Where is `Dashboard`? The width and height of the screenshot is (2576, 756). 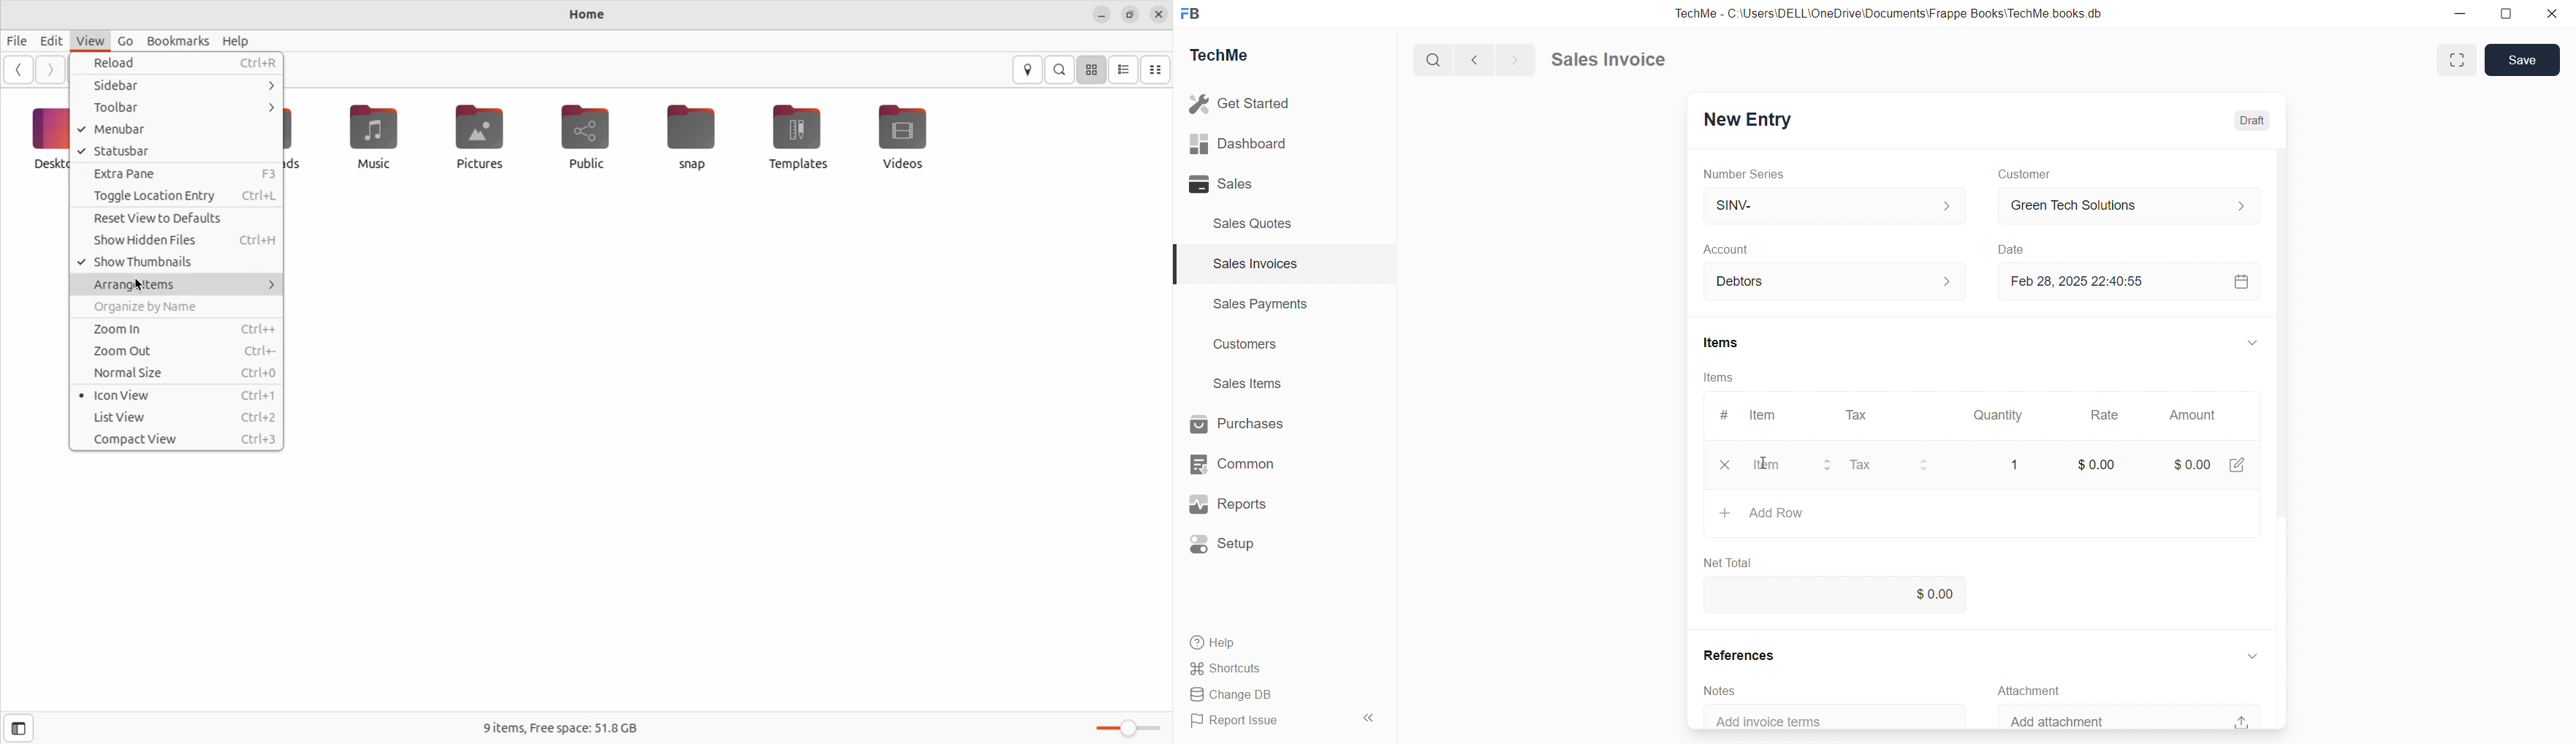 Dashboard is located at coordinates (1238, 143).